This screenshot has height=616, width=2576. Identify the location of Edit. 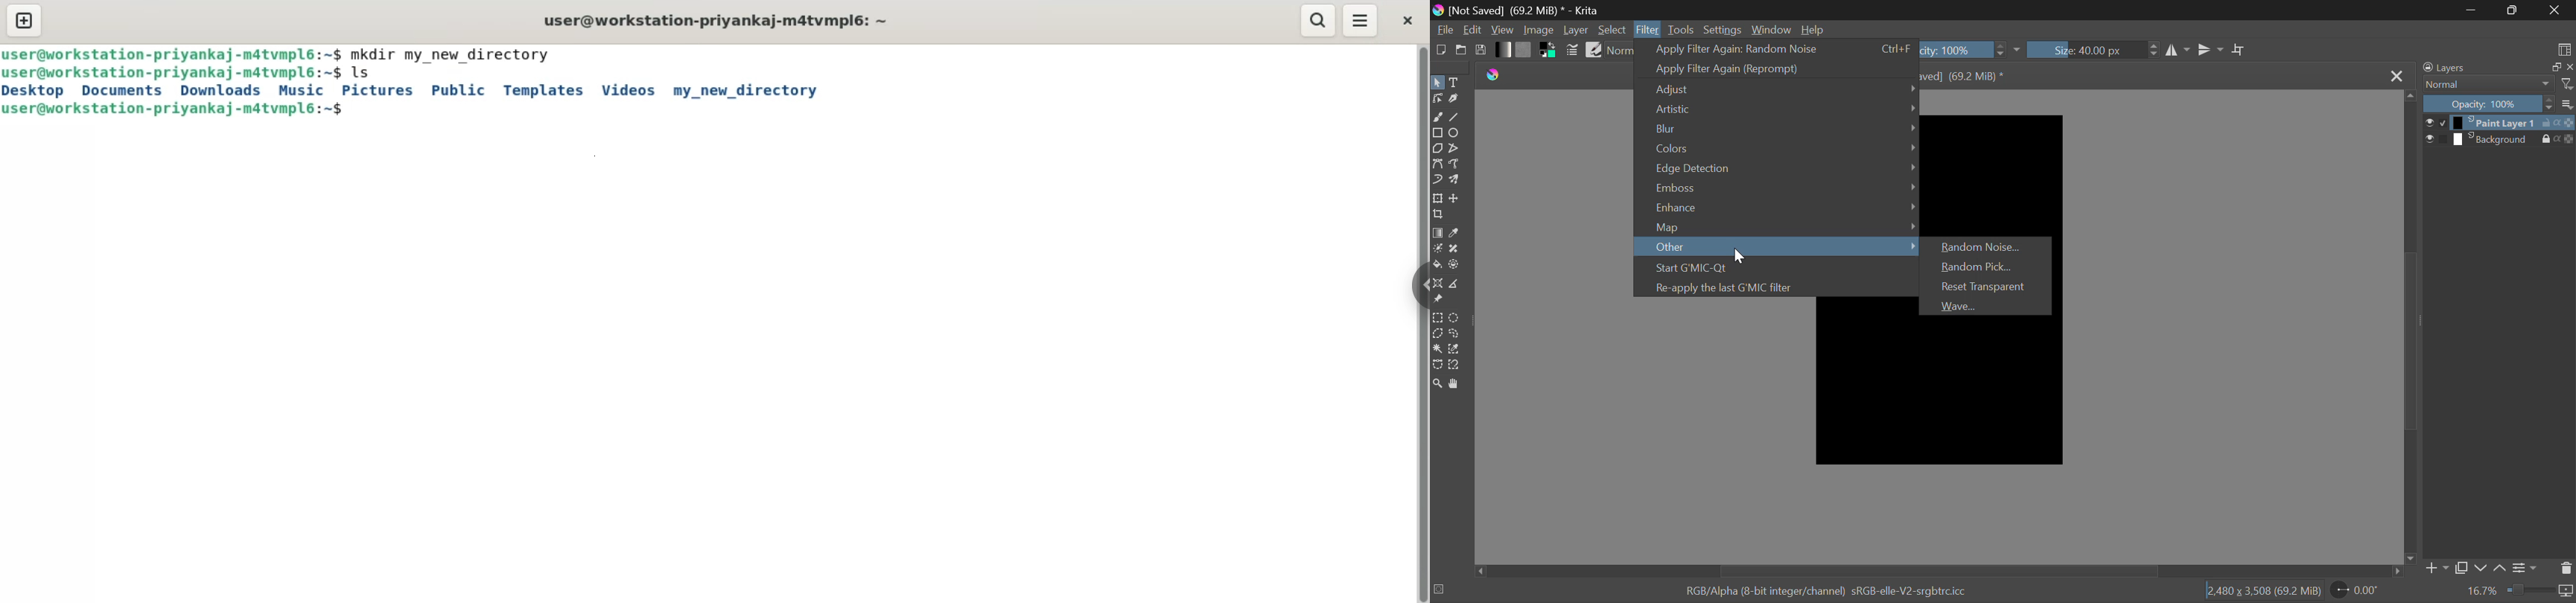
(1473, 30).